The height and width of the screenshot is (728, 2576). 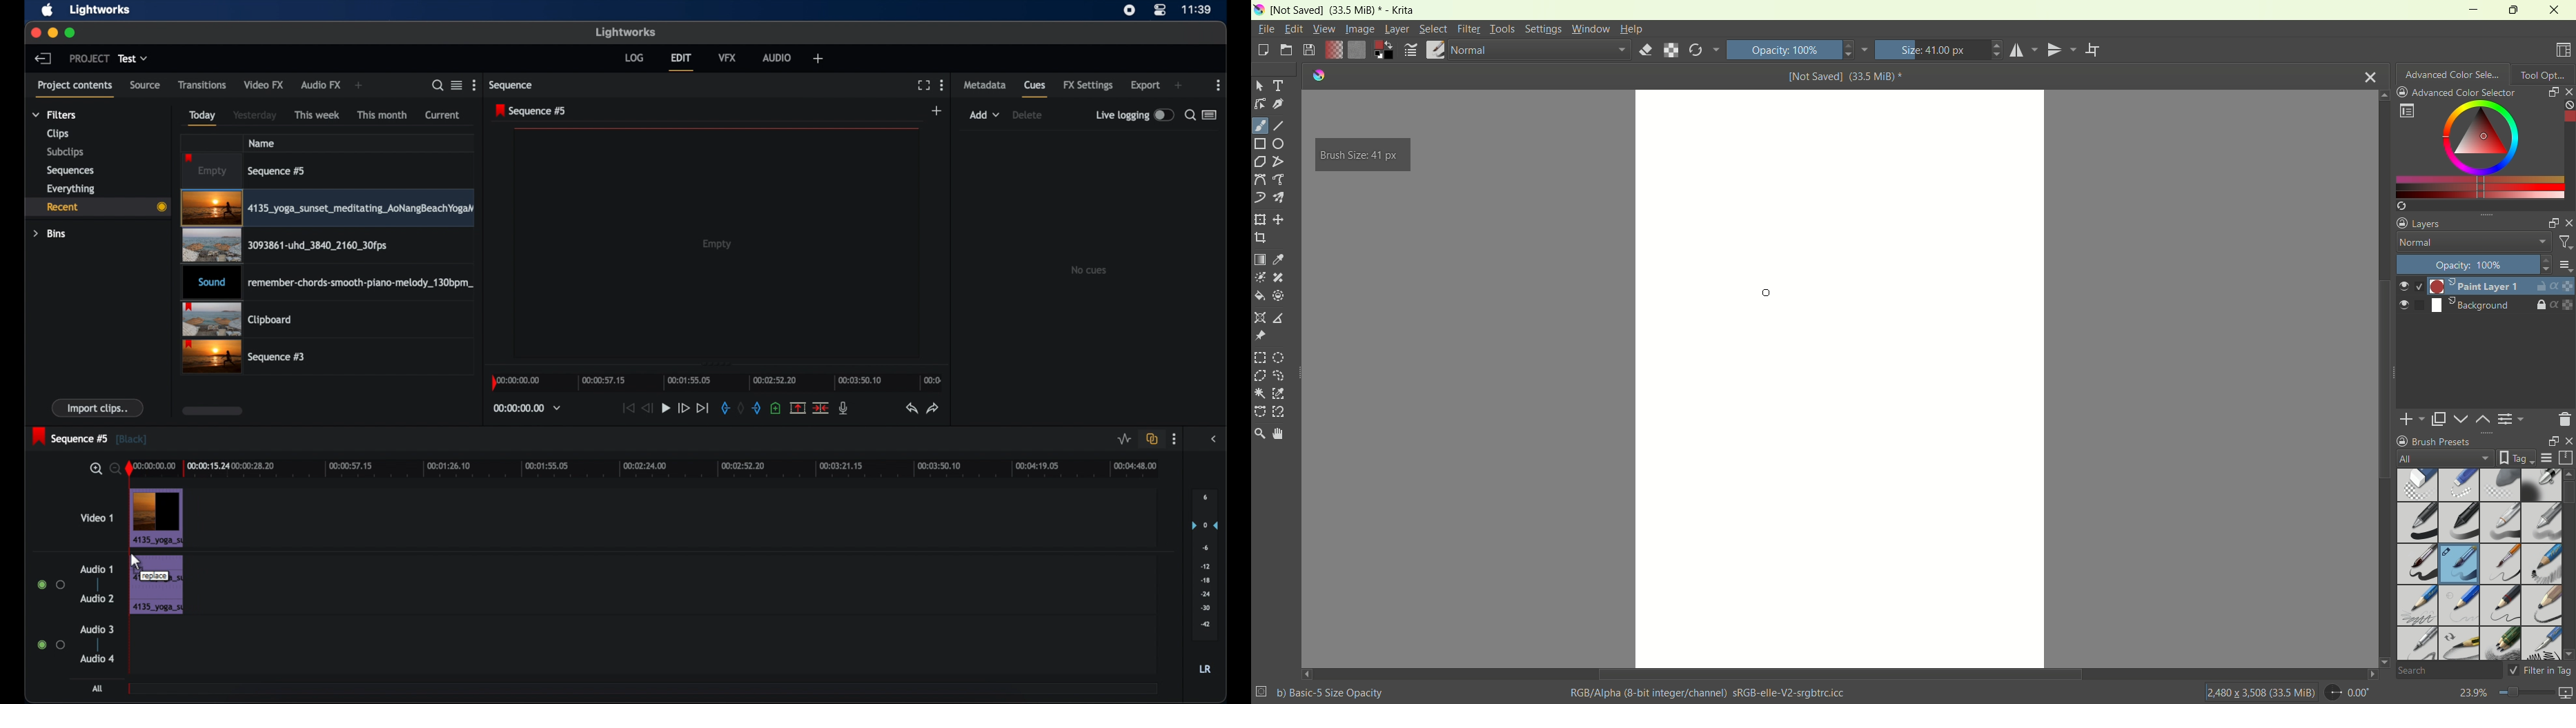 What do you see at coordinates (1539, 52) in the screenshot?
I see `normal` at bounding box center [1539, 52].